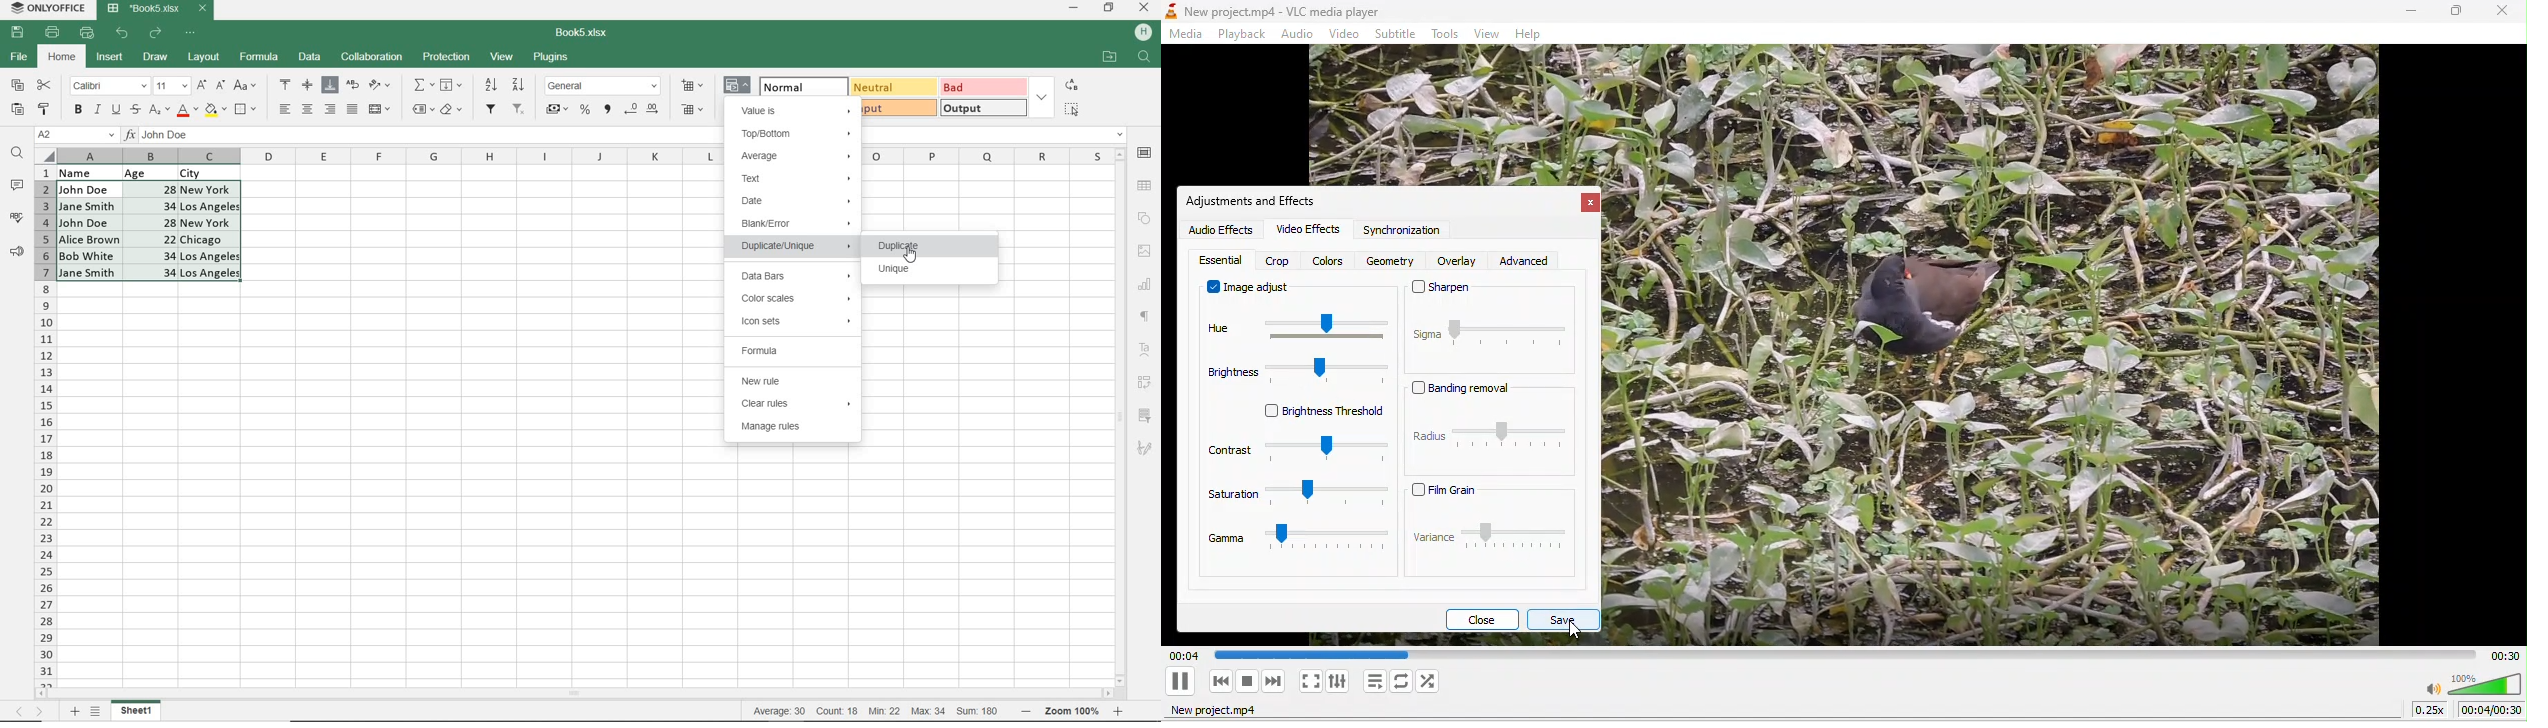 This screenshot has width=2548, height=728. Describe the element at coordinates (63, 58) in the screenshot. I see `HOME` at that location.